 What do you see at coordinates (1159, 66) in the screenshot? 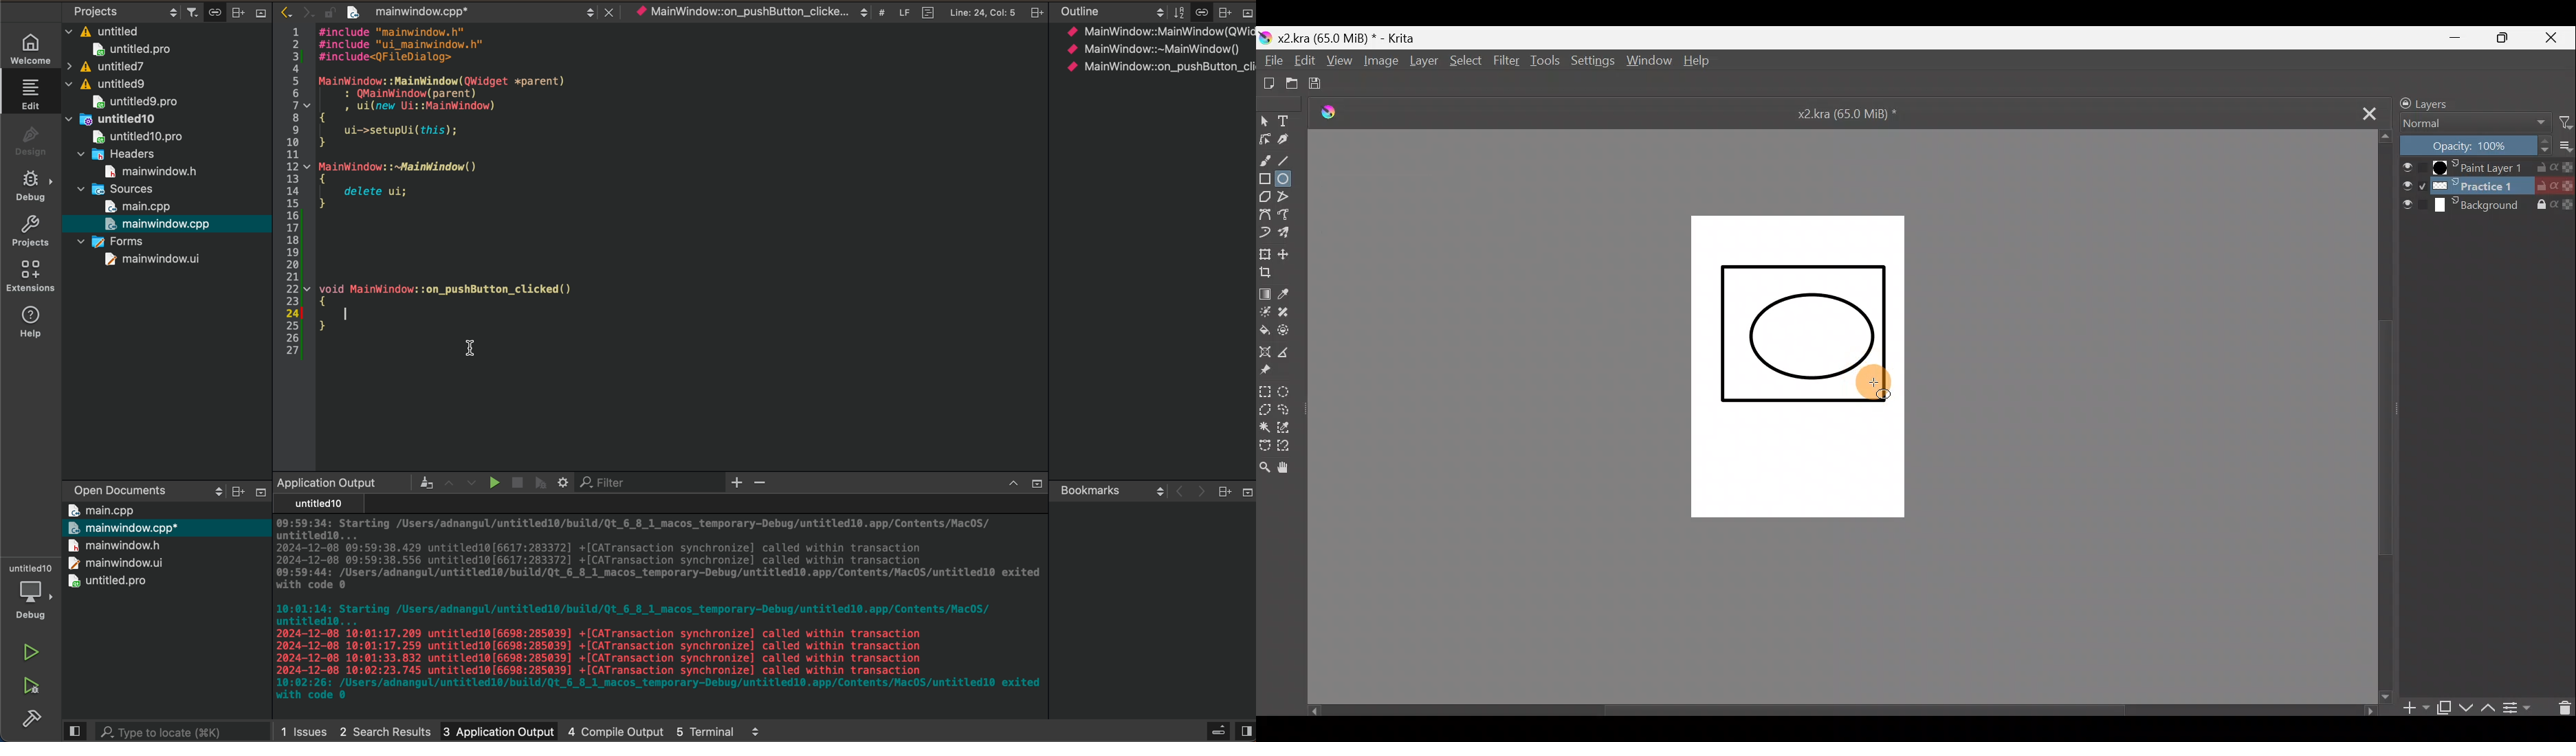
I see `MainWindow::on_pushButton cl` at bounding box center [1159, 66].